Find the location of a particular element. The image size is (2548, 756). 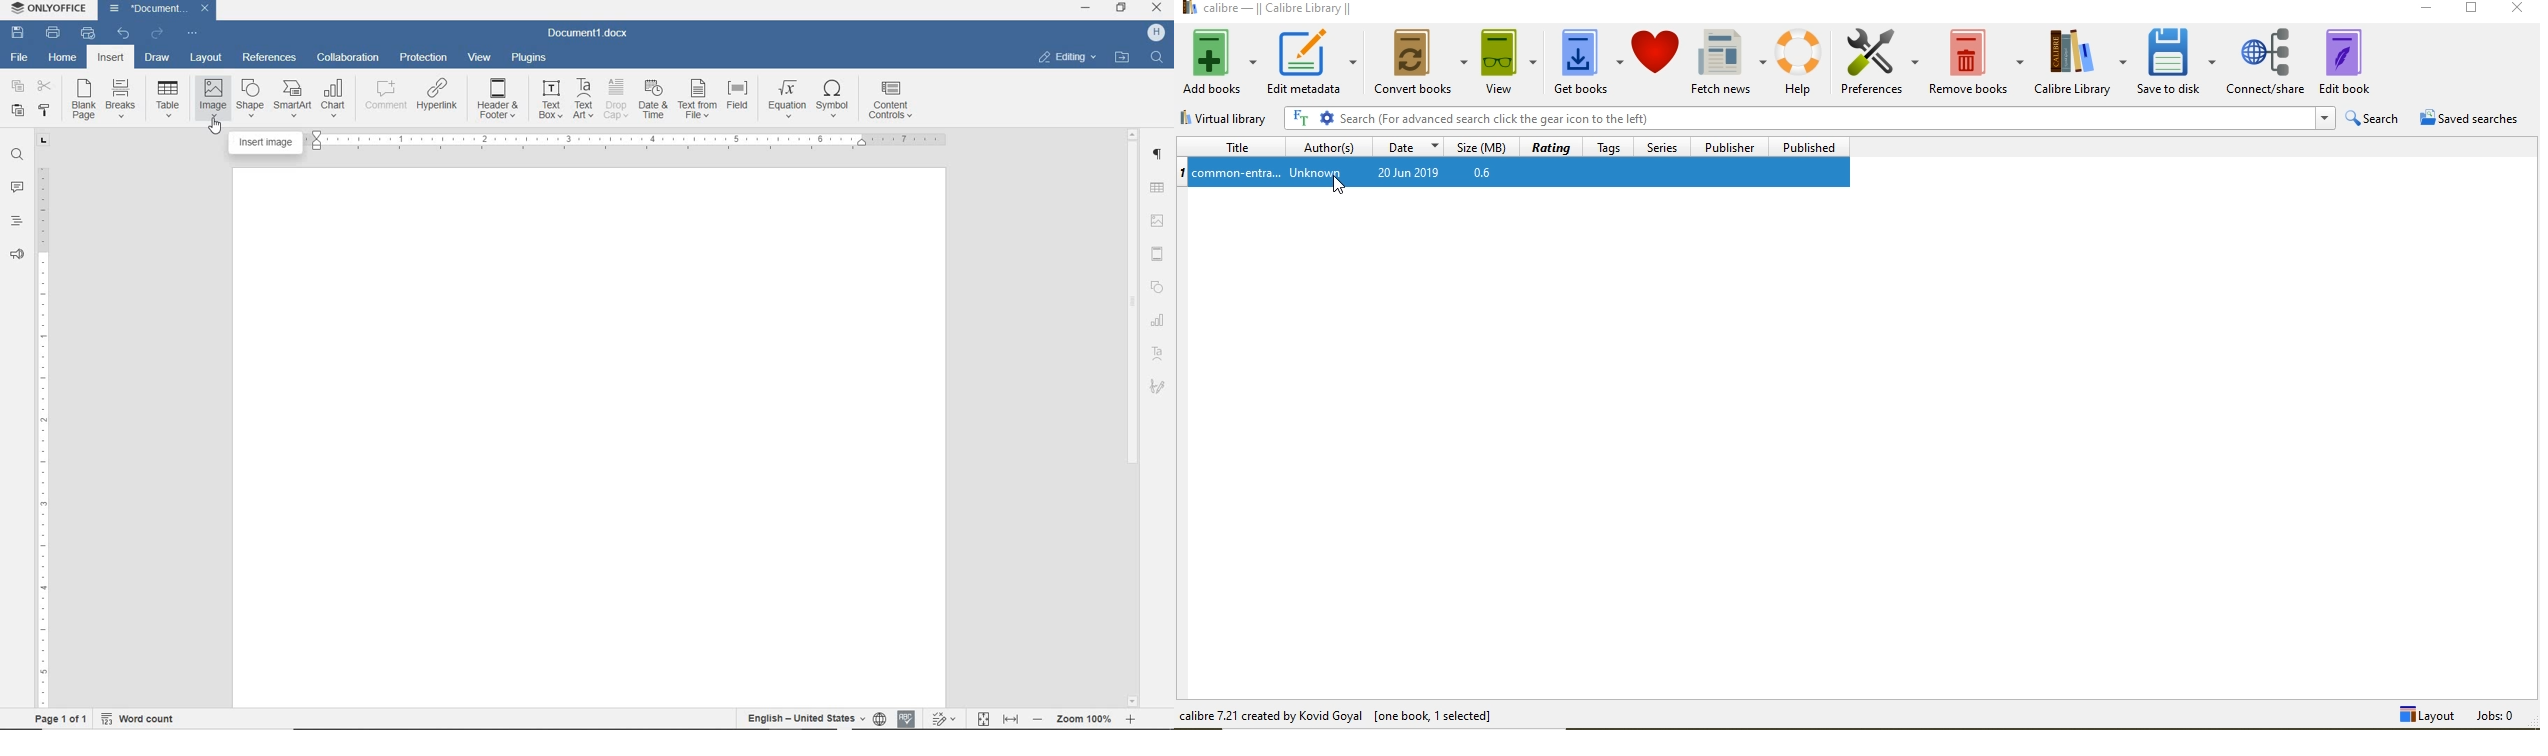

Close is located at coordinates (2514, 11).